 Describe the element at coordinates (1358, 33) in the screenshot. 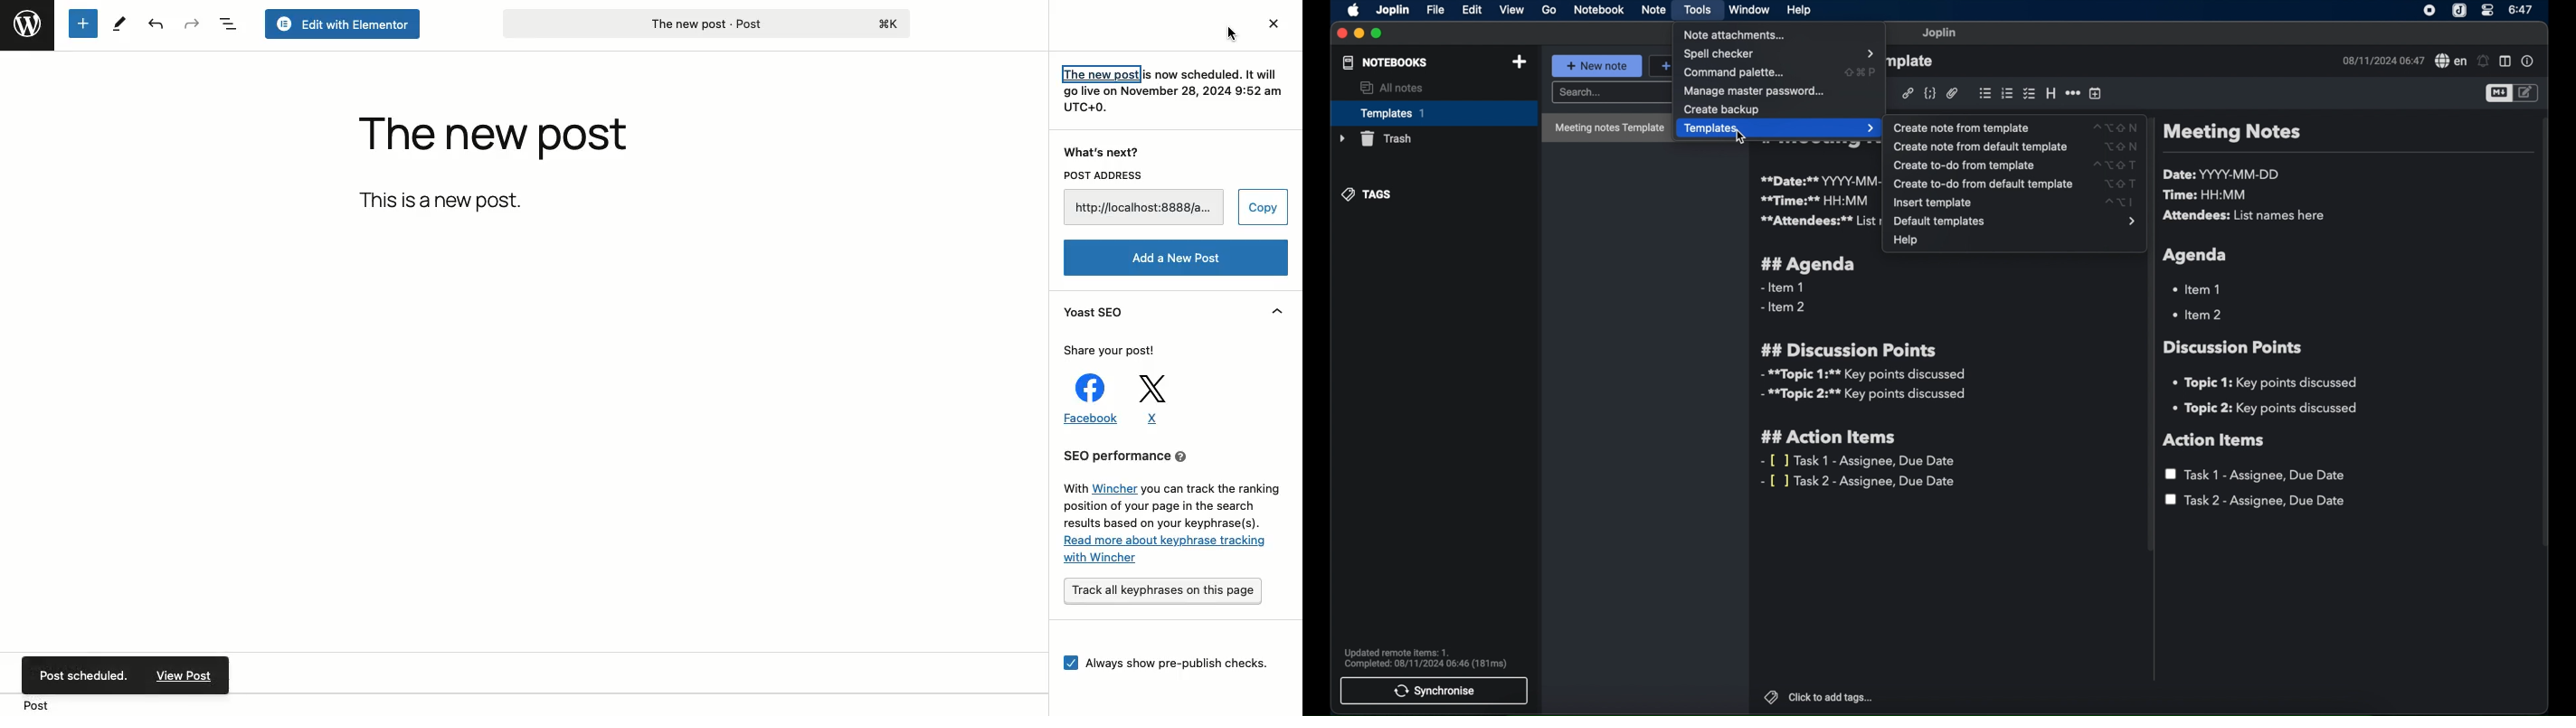

I see `minimize` at that location.